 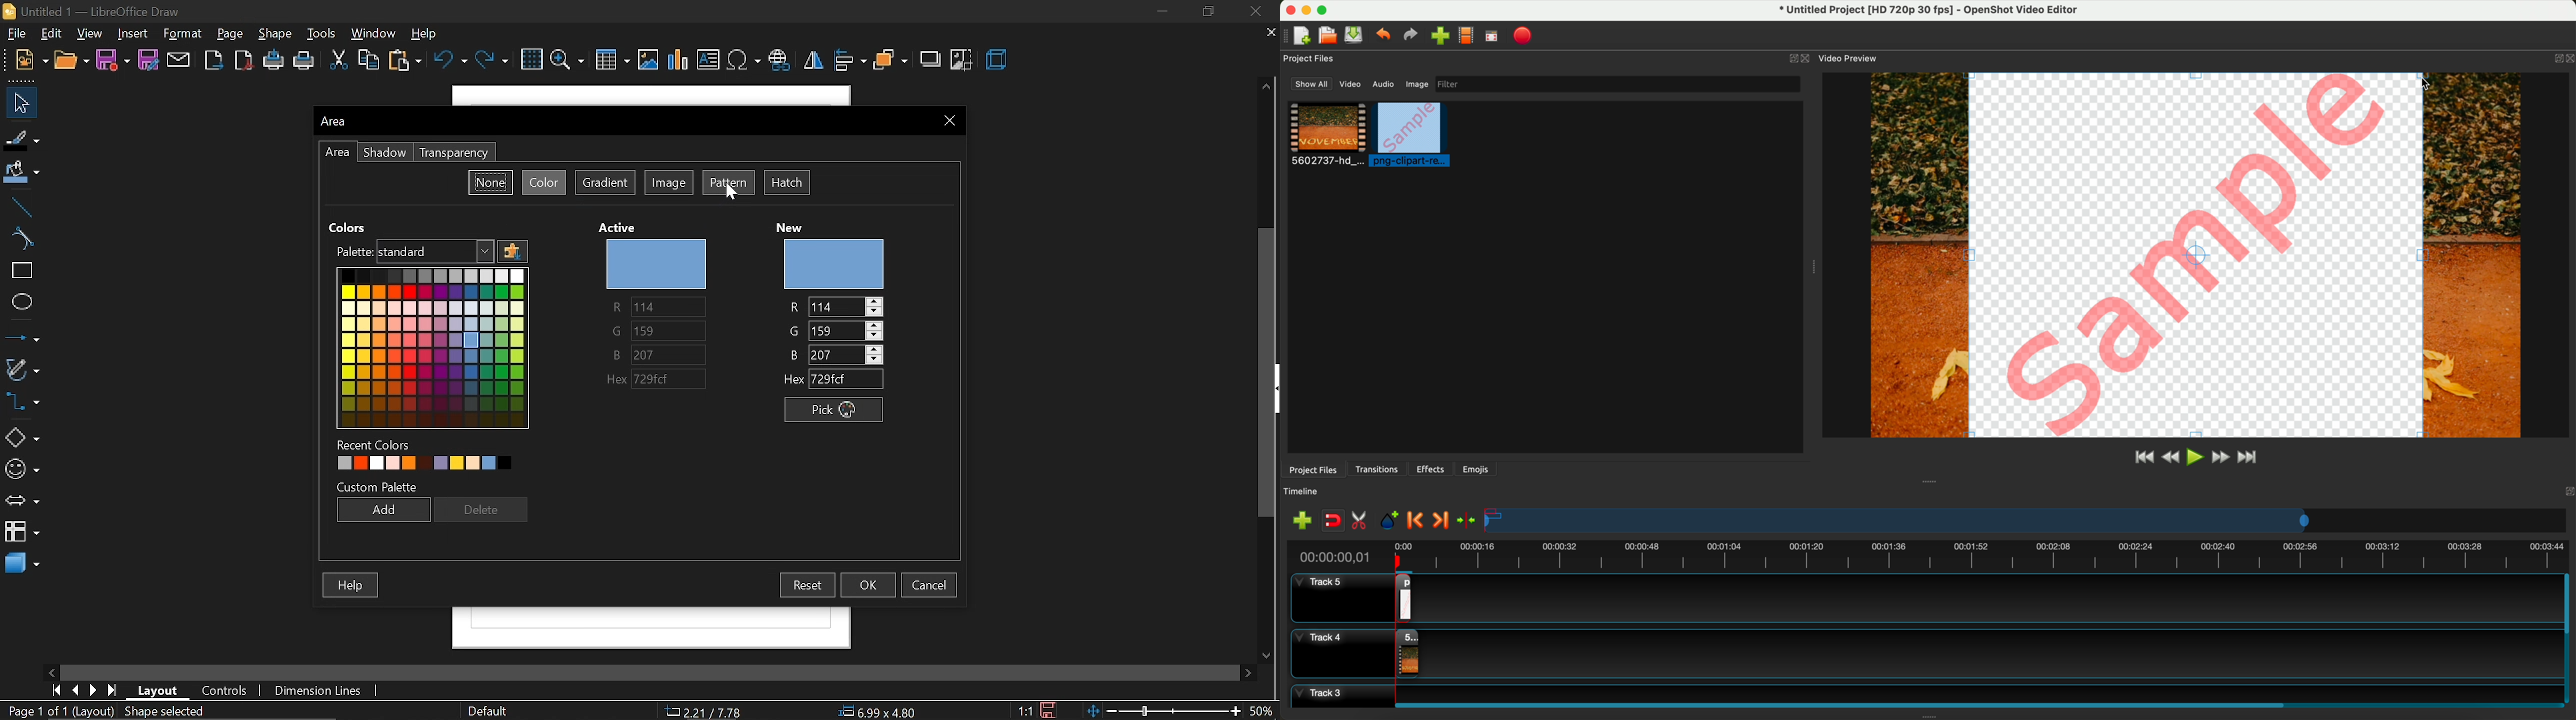 I want to click on select, so click(x=21, y=102).